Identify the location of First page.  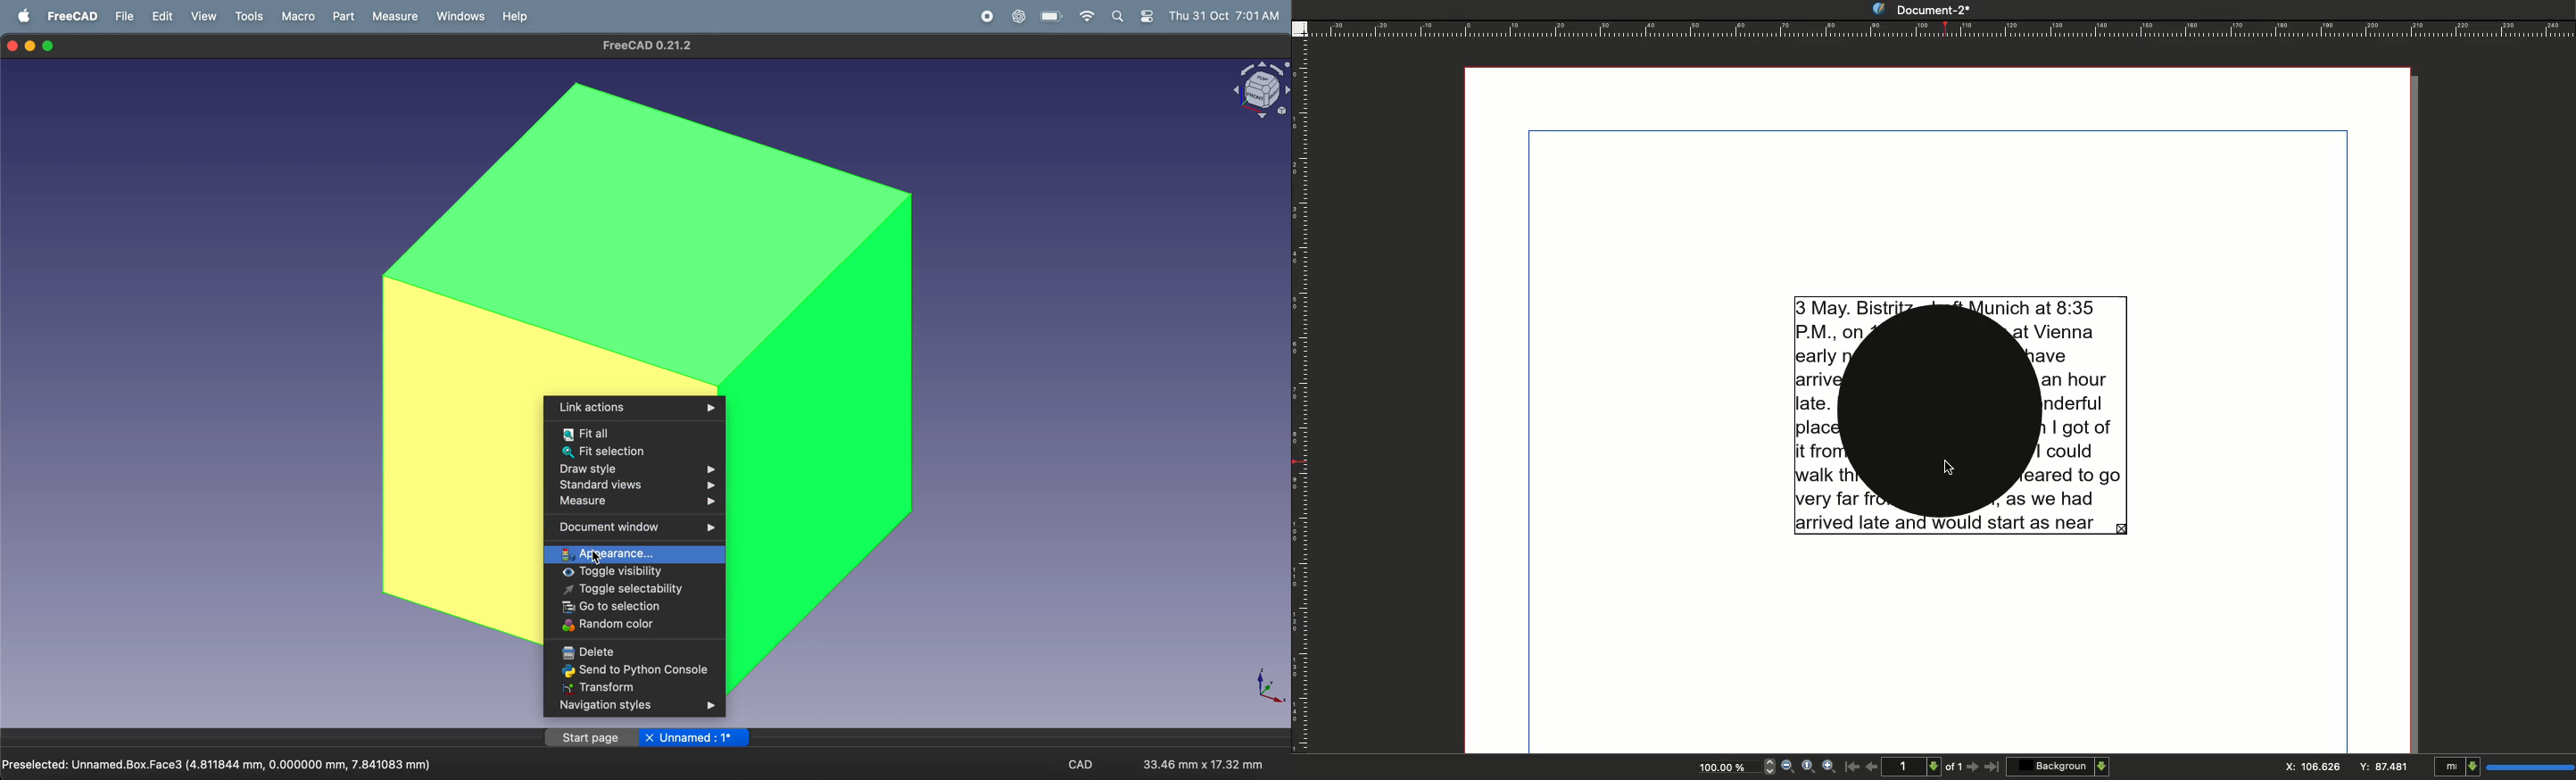
(1851, 769).